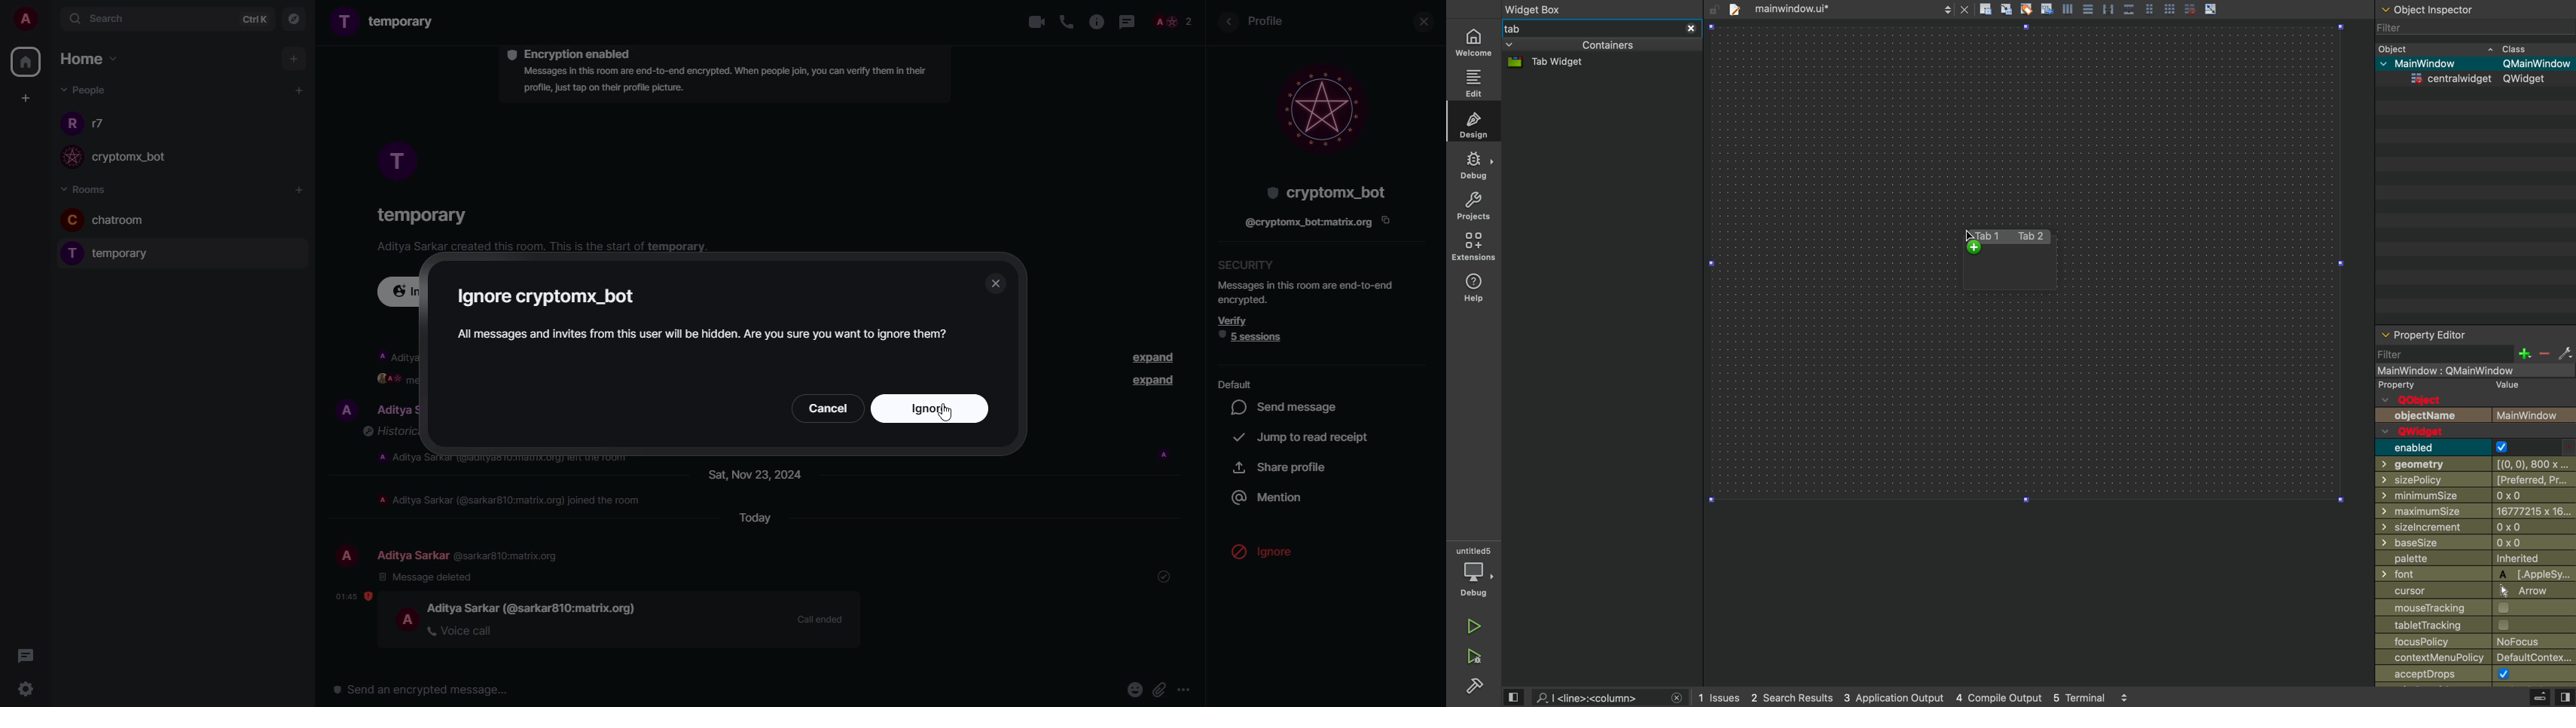  Describe the element at coordinates (1154, 381) in the screenshot. I see `expand` at that location.